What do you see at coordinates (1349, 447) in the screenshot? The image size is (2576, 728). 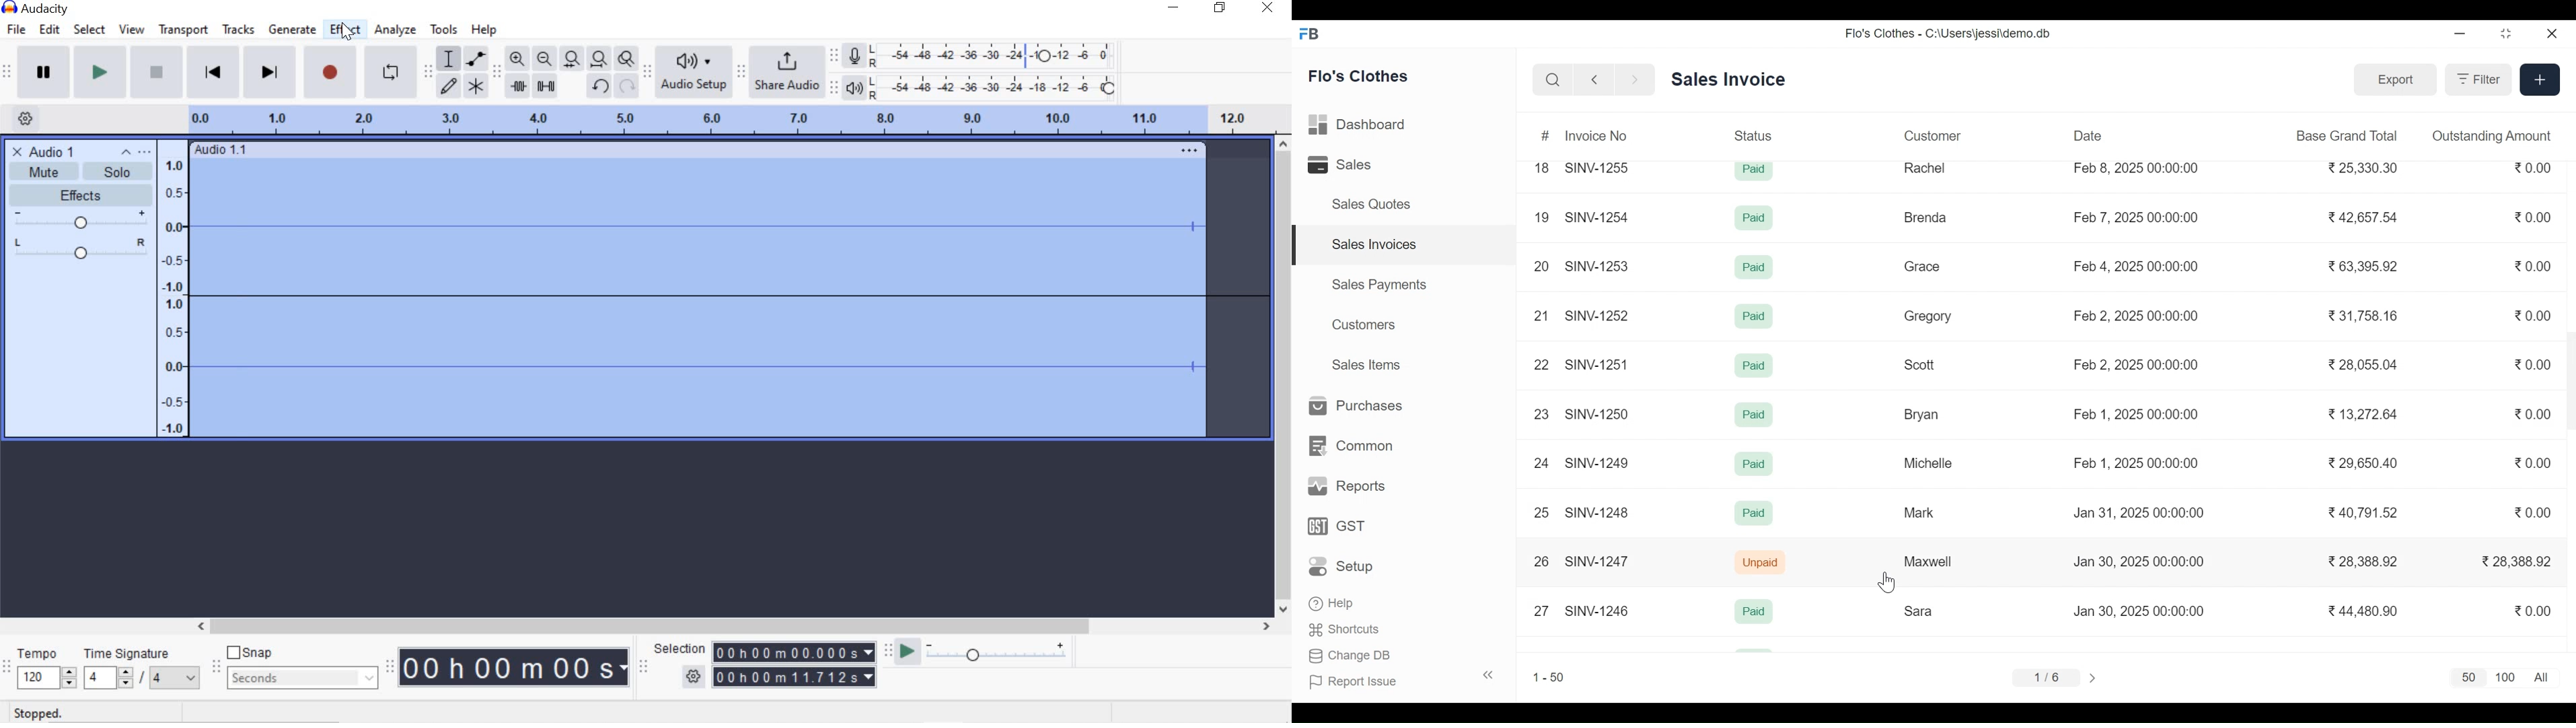 I see `Common` at bounding box center [1349, 447].